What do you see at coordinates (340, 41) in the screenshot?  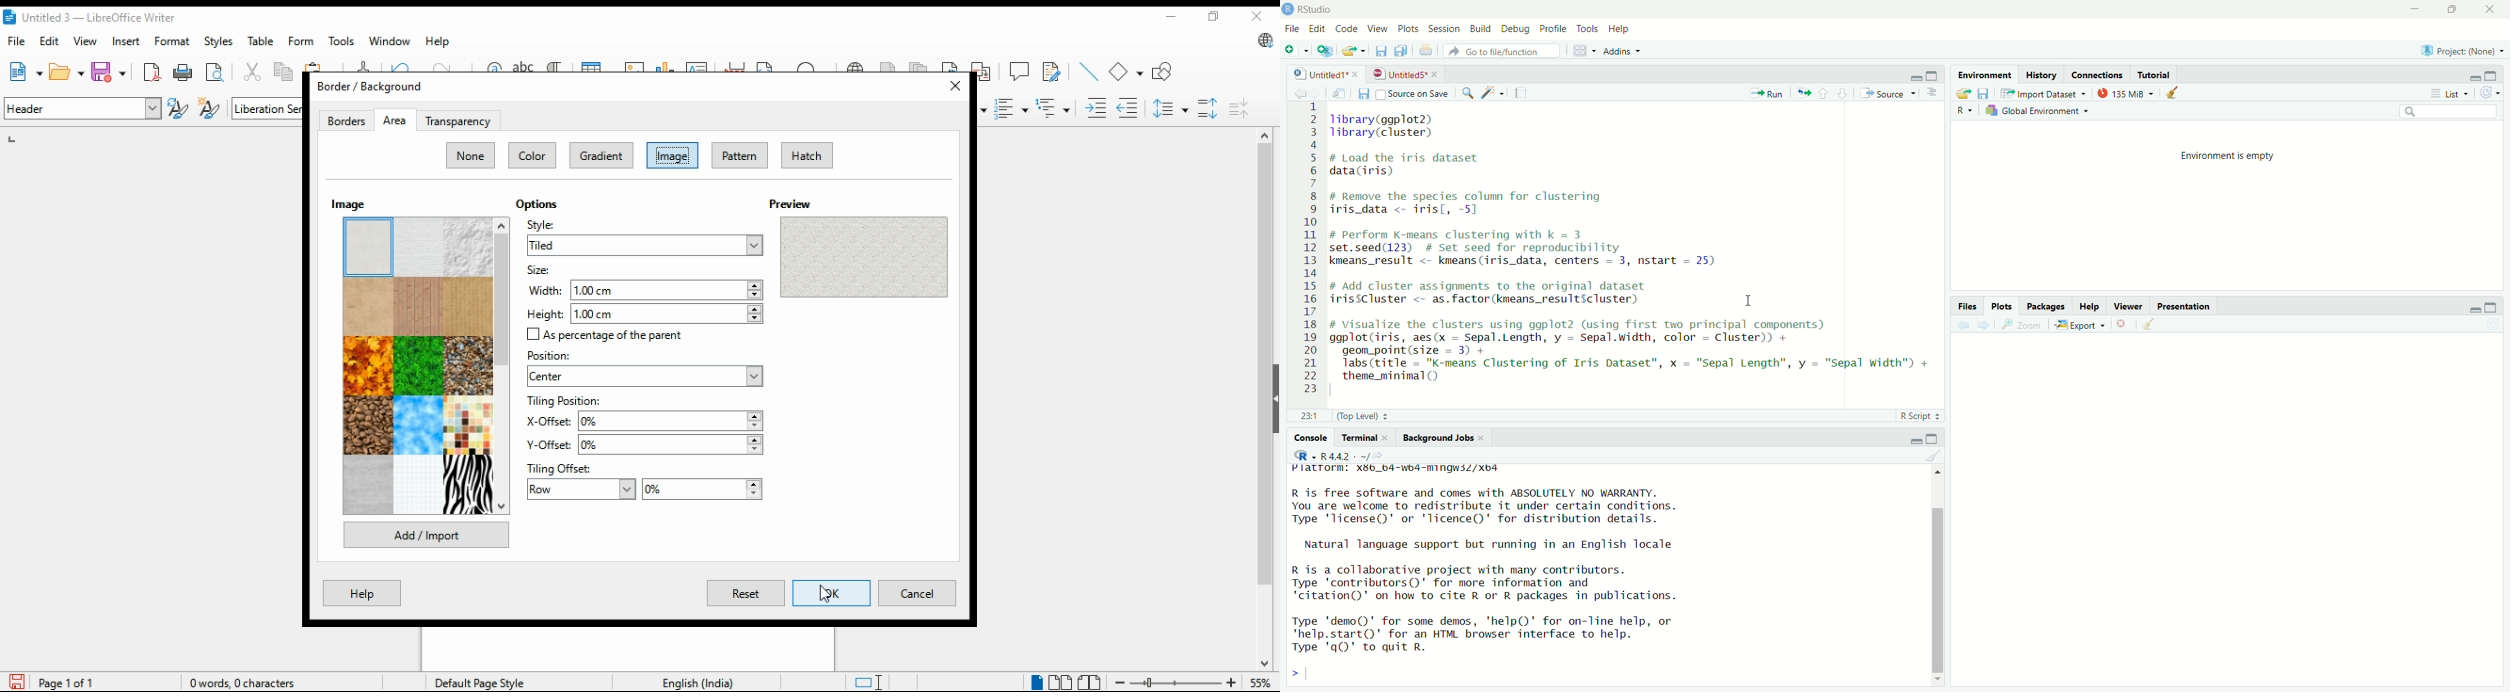 I see `tools` at bounding box center [340, 41].